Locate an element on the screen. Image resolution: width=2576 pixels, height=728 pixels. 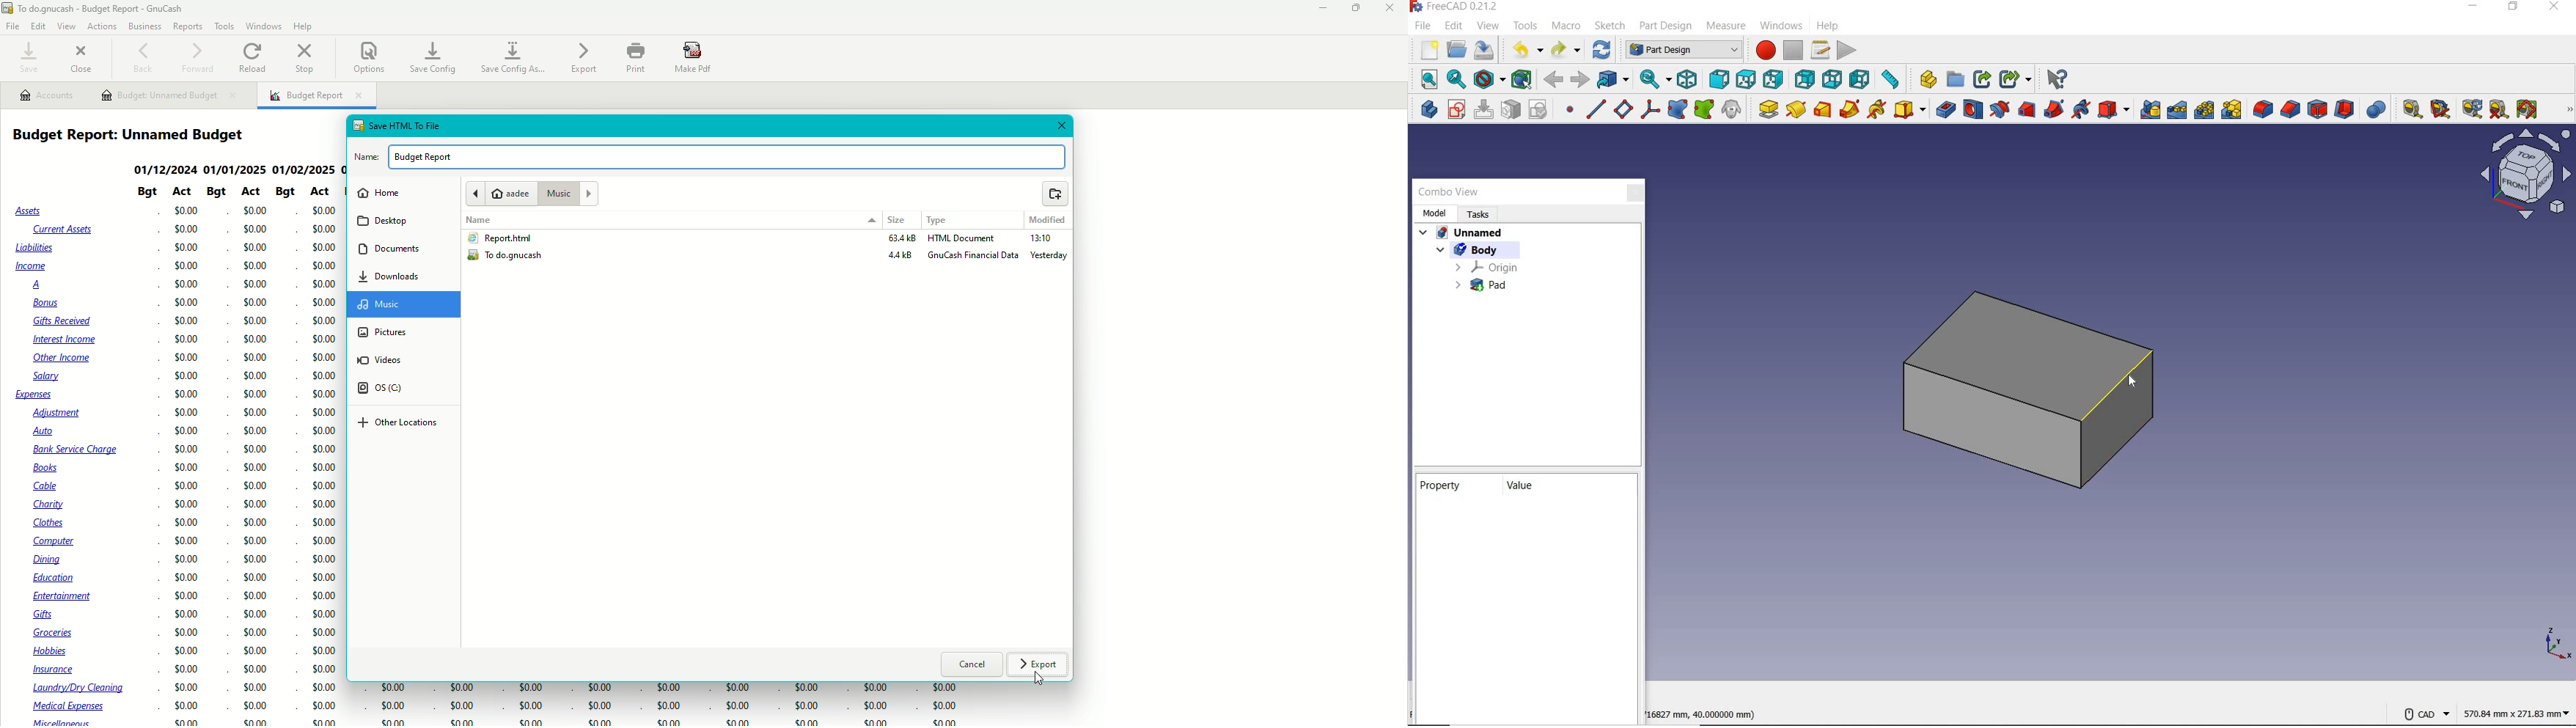
minimize is located at coordinates (2472, 8).